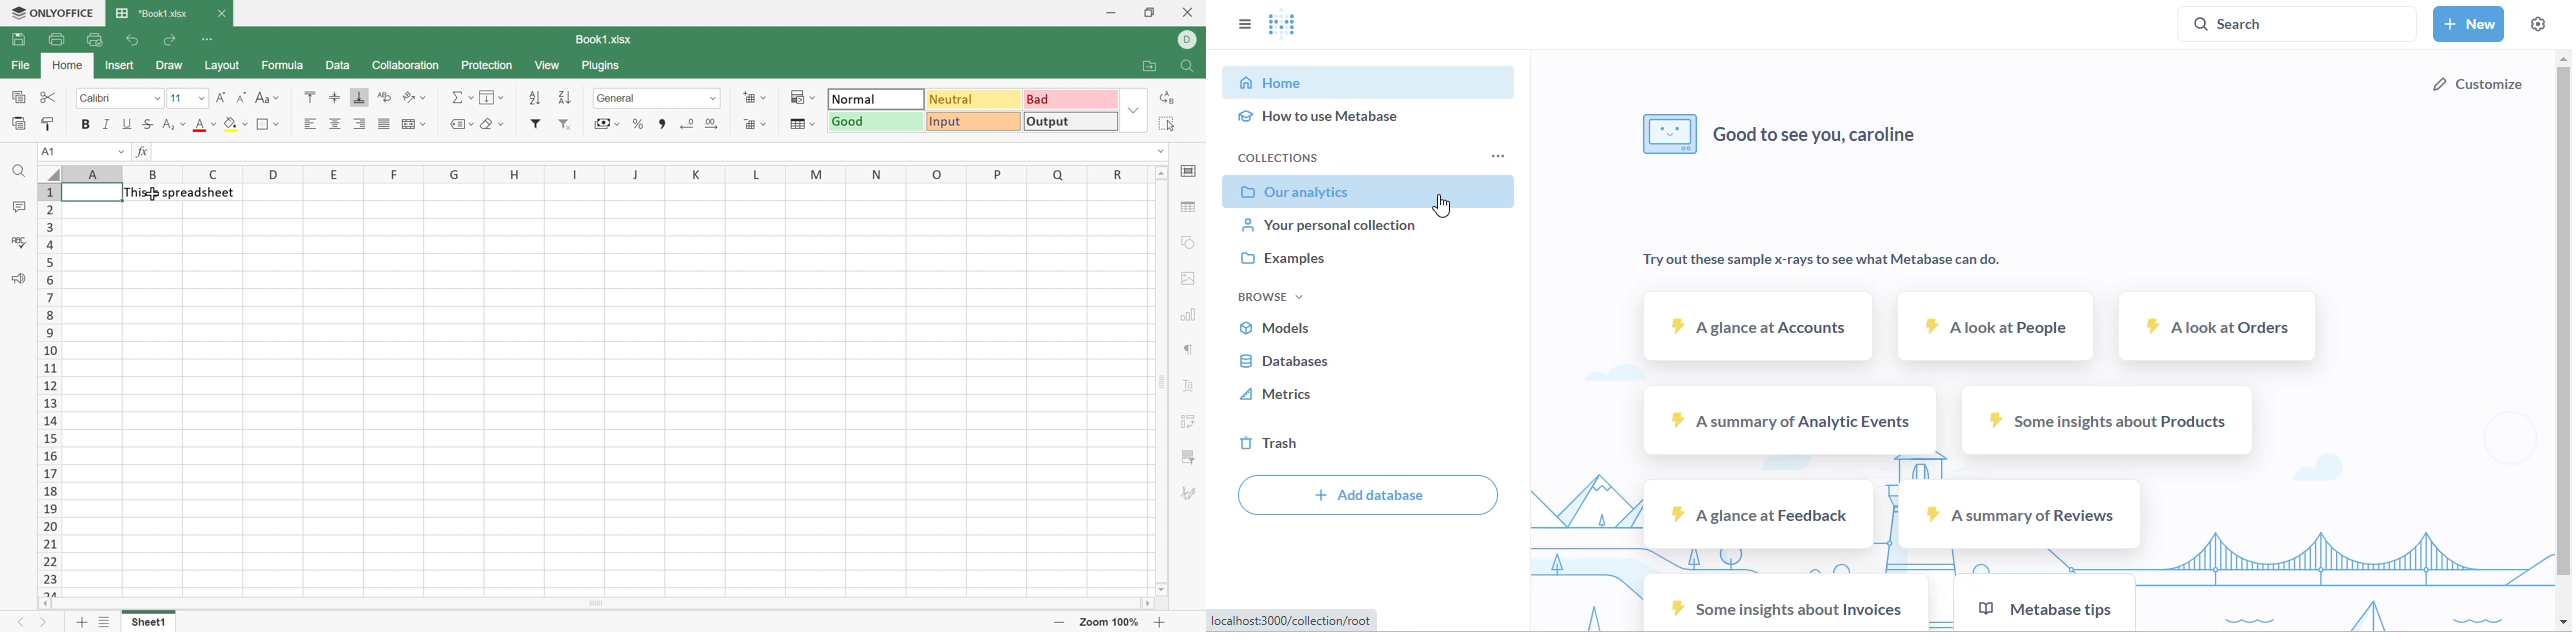 This screenshot has width=2576, height=644. I want to click on Redo, so click(170, 42).